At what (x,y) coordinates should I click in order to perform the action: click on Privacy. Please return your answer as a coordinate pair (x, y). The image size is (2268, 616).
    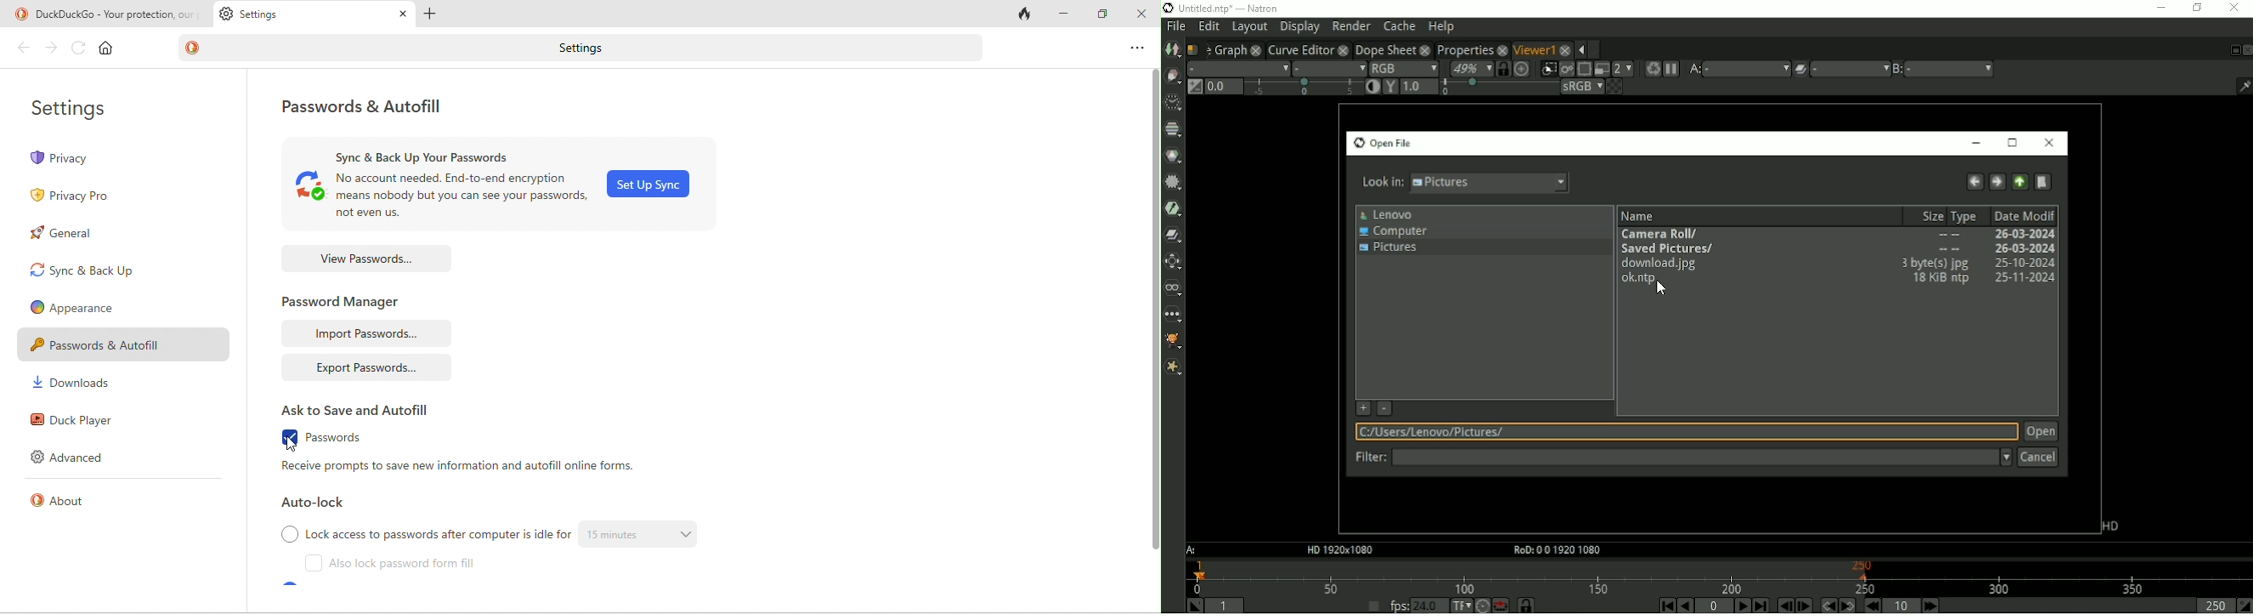
    Looking at the image, I should click on (90, 157).